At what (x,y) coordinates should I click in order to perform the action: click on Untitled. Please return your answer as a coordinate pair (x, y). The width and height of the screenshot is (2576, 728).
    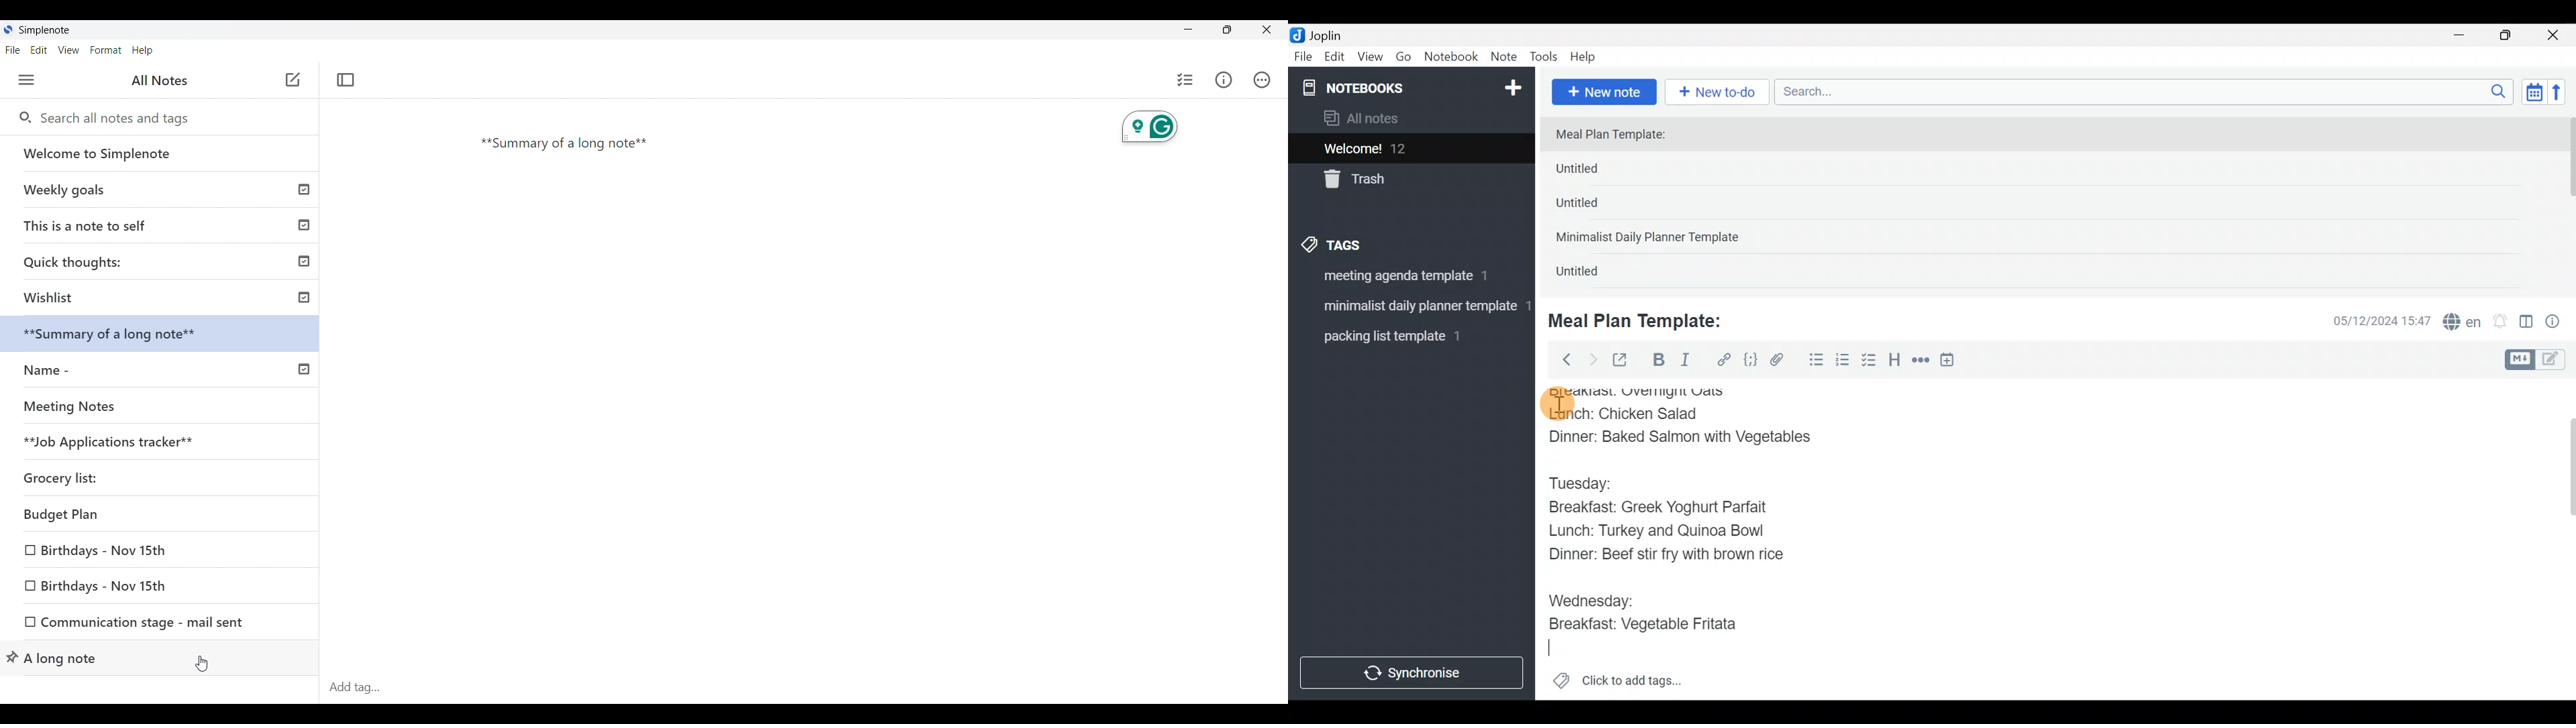
    Looking at the image, I should click on (1593, 274).